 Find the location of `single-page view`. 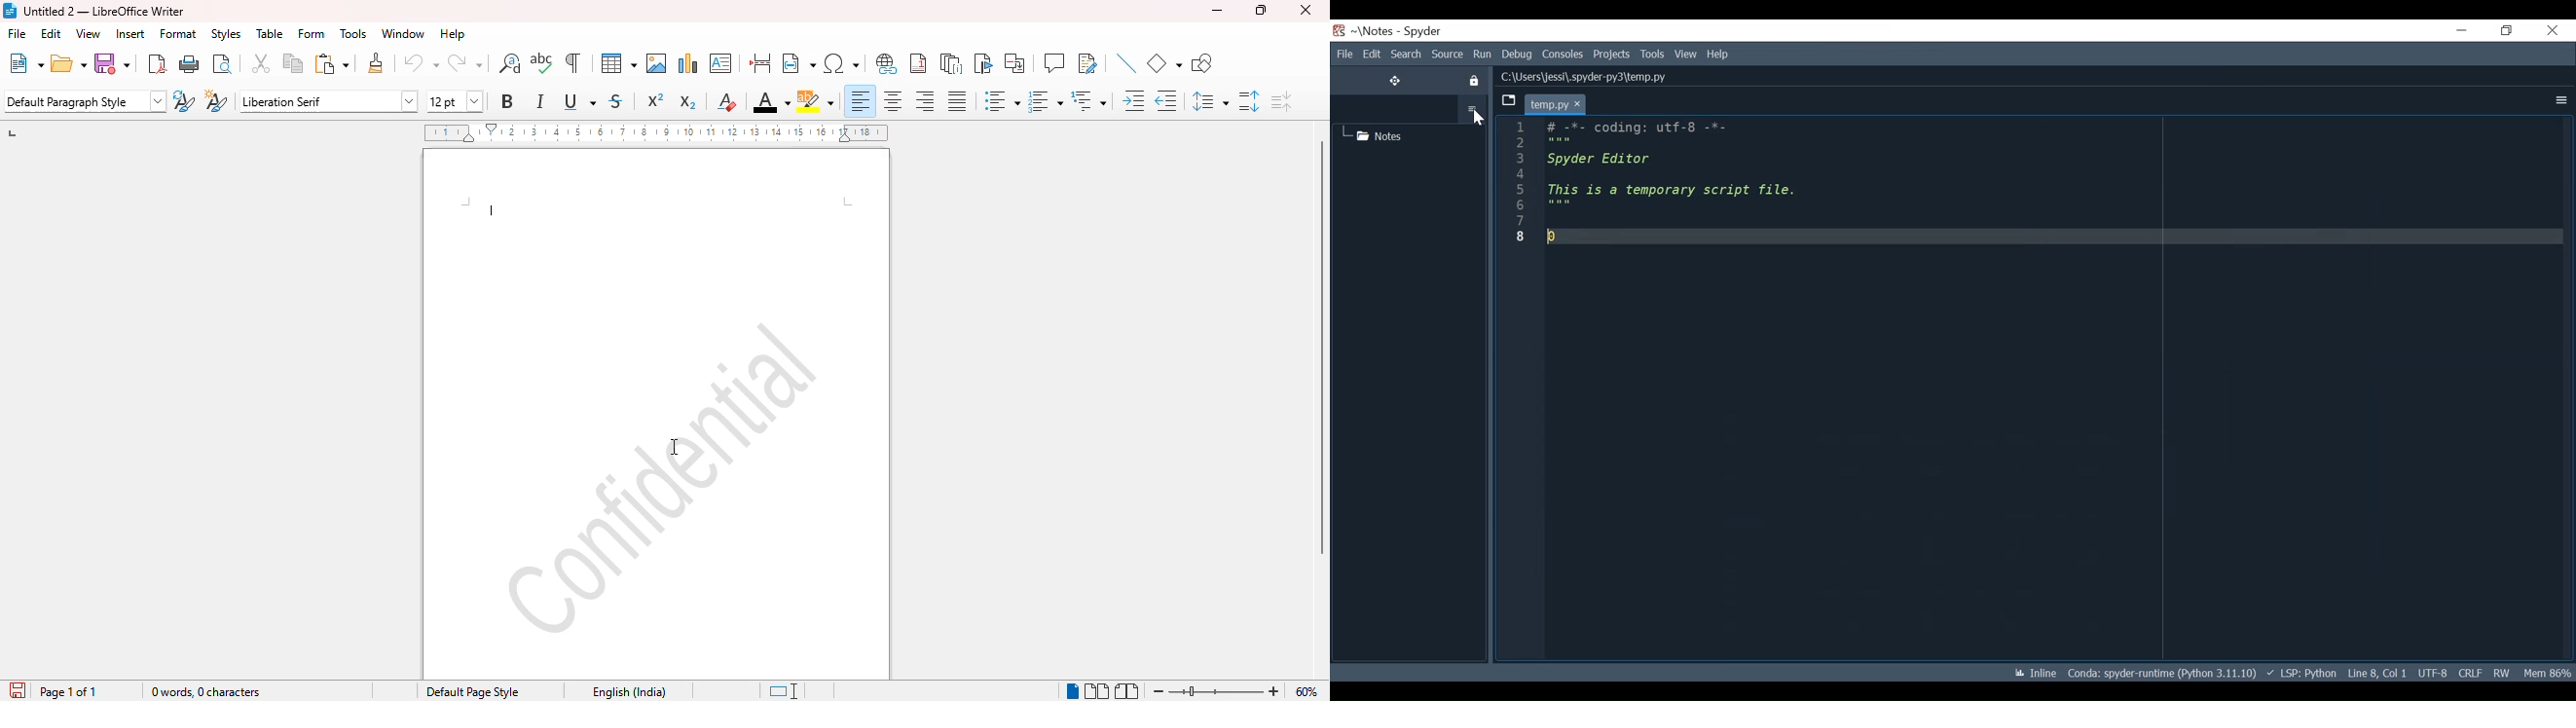

single-page view is located at coordinates (1073, 690).